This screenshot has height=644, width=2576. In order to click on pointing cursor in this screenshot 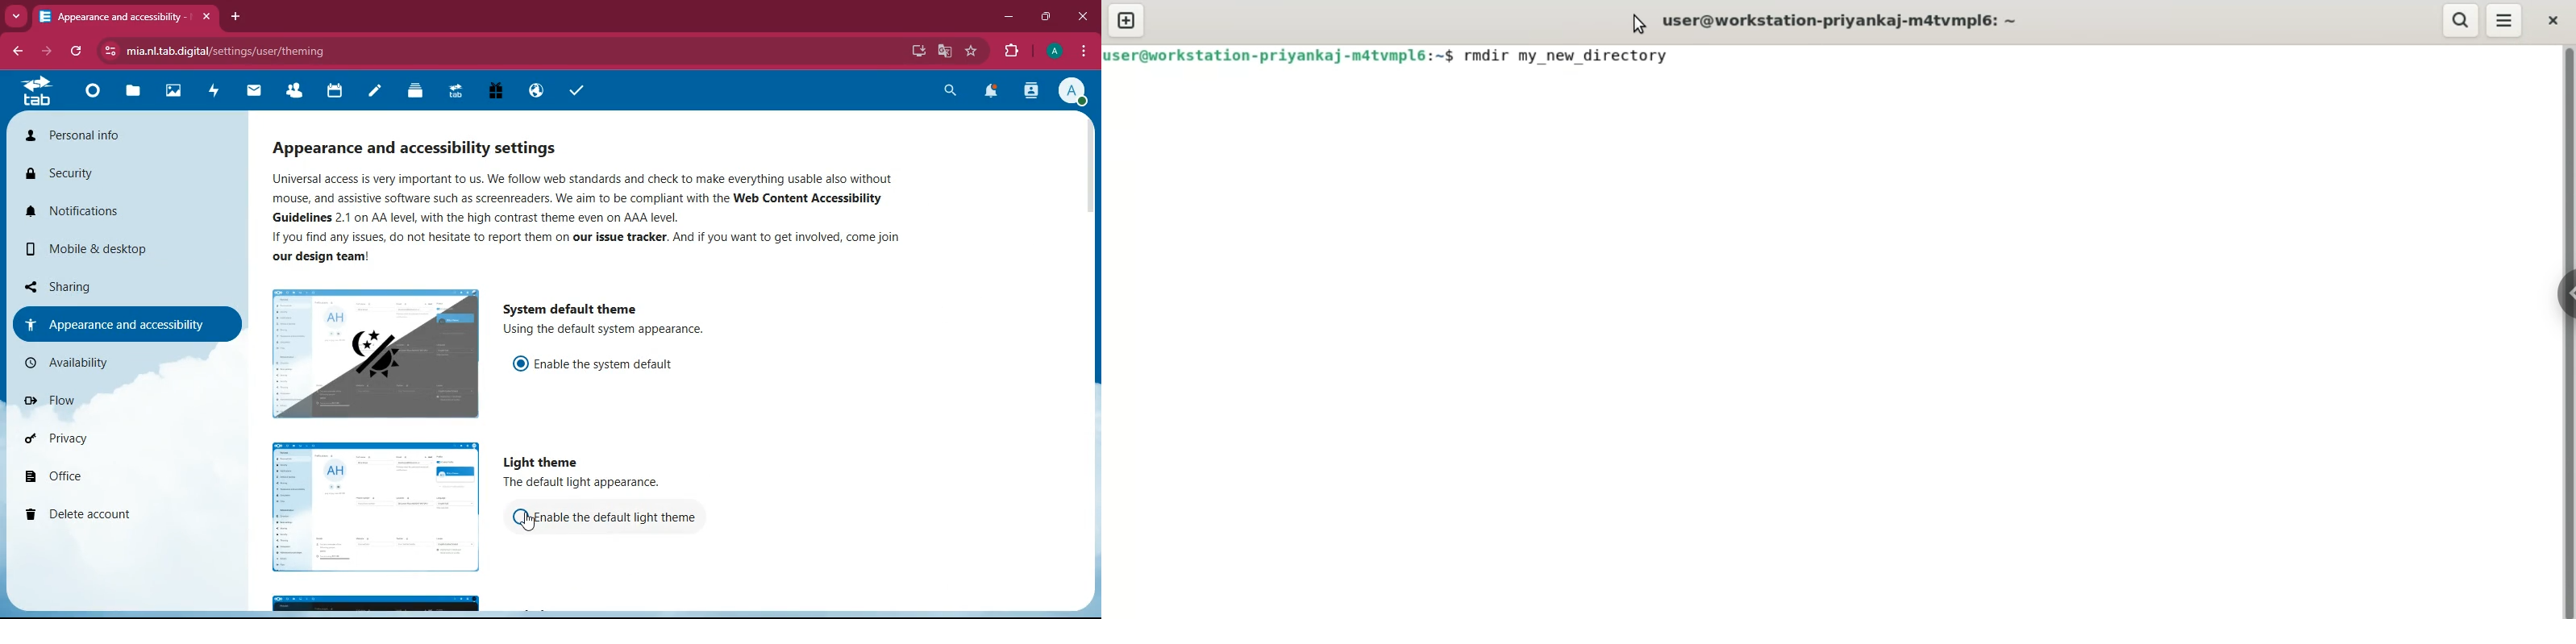, I will do `click(528, 522)`.